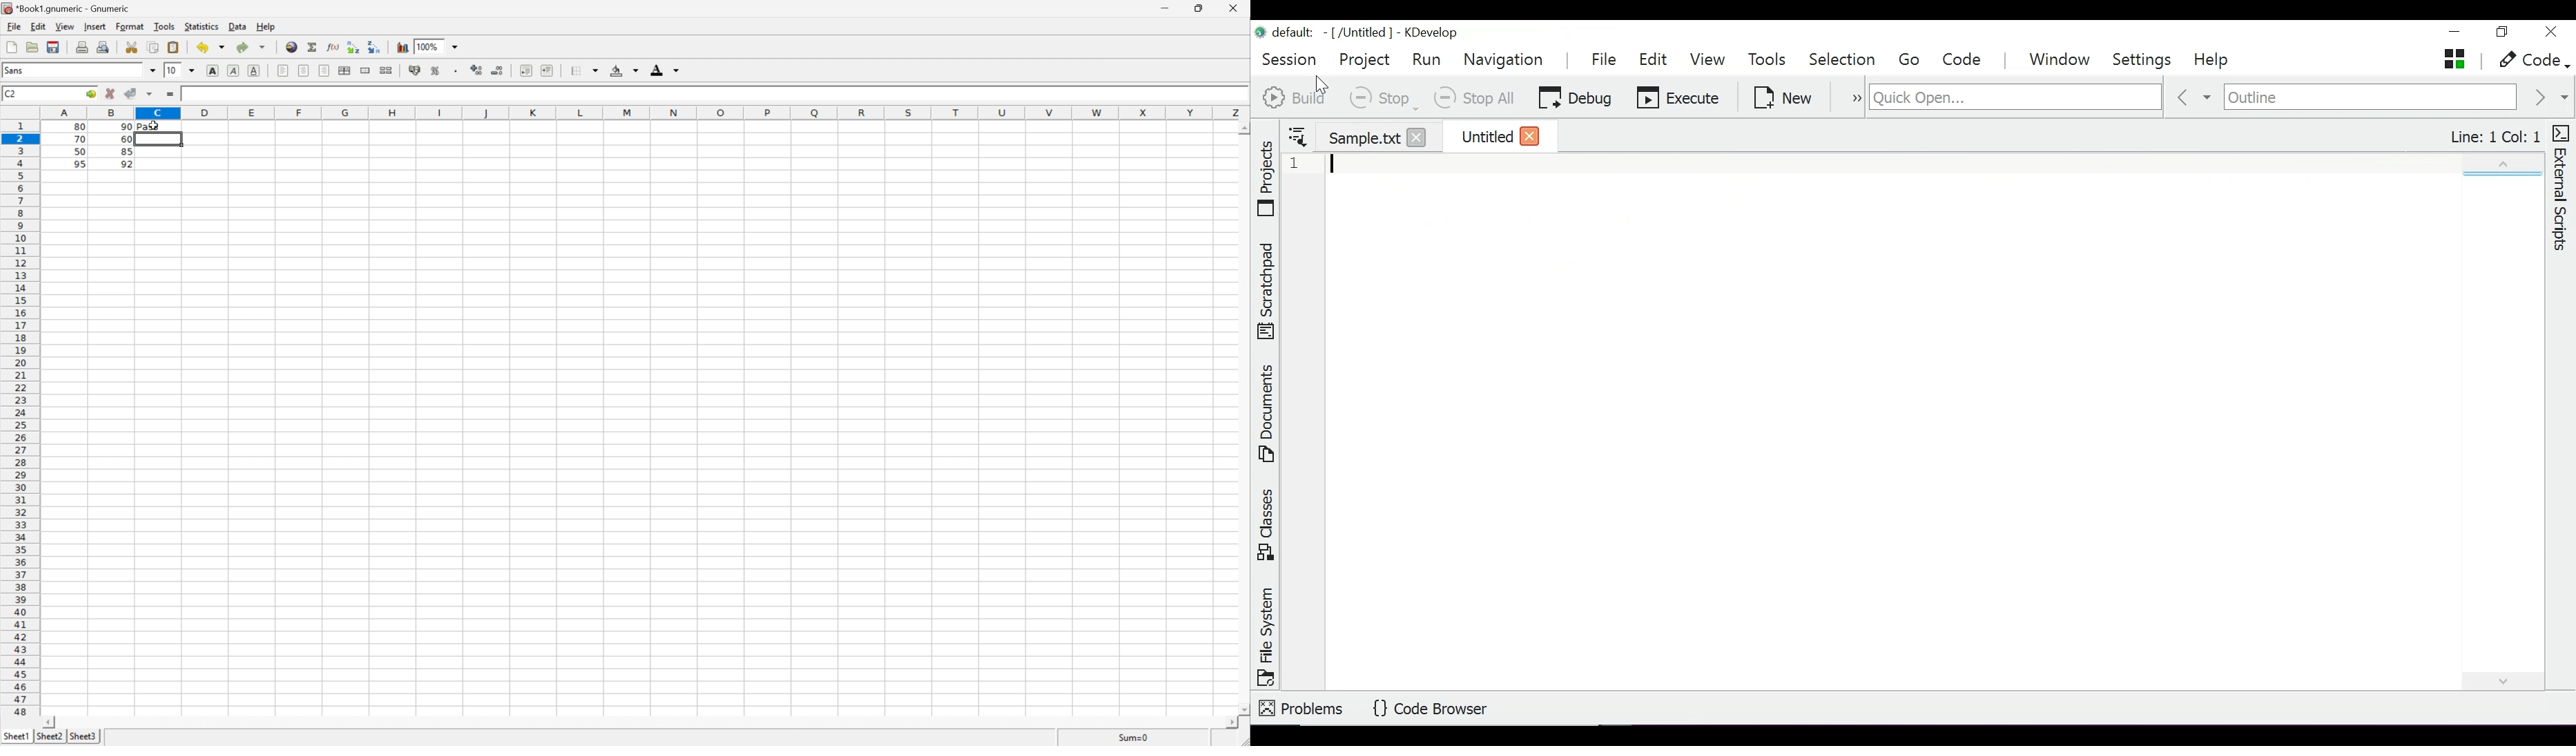 Image resolution: width=2576 pixels, height=756 pixels. I want to click on Sum into the current cell, so click(312, 46).